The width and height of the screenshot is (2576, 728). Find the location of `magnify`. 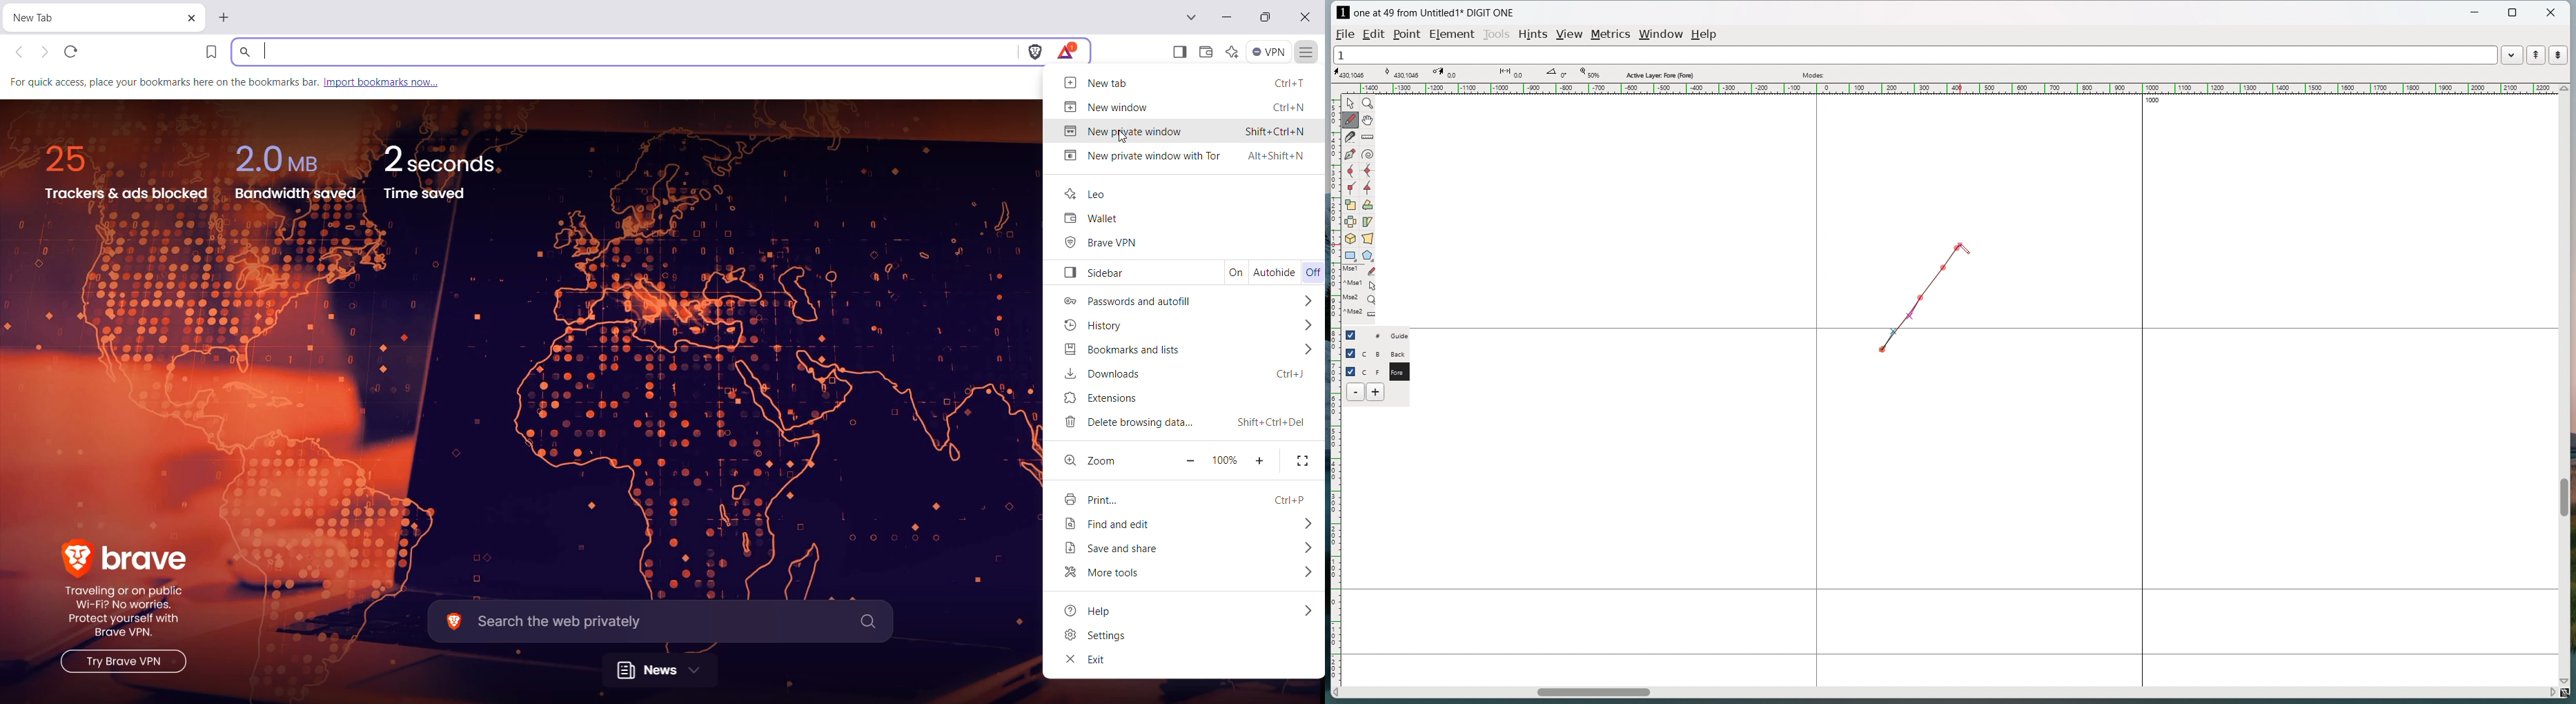

magnify is located at coordinates (1368, 103).